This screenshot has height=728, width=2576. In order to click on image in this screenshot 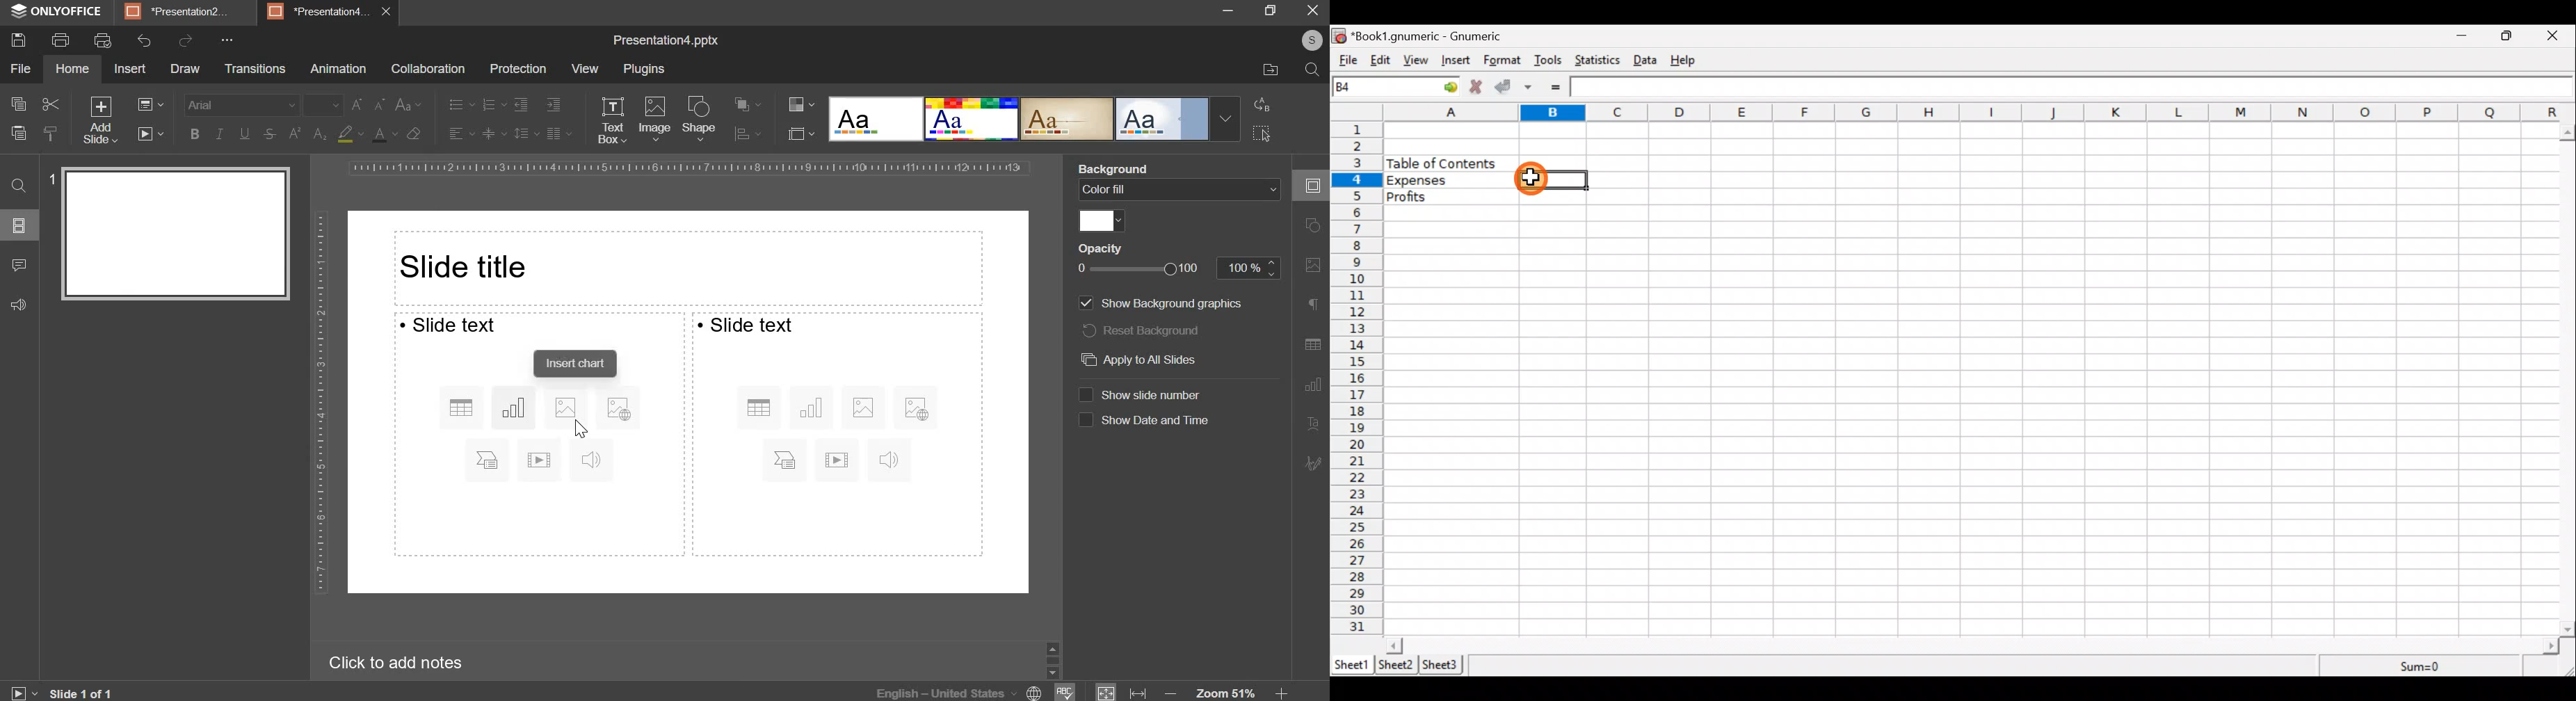, I will do `click(655, 120)`.